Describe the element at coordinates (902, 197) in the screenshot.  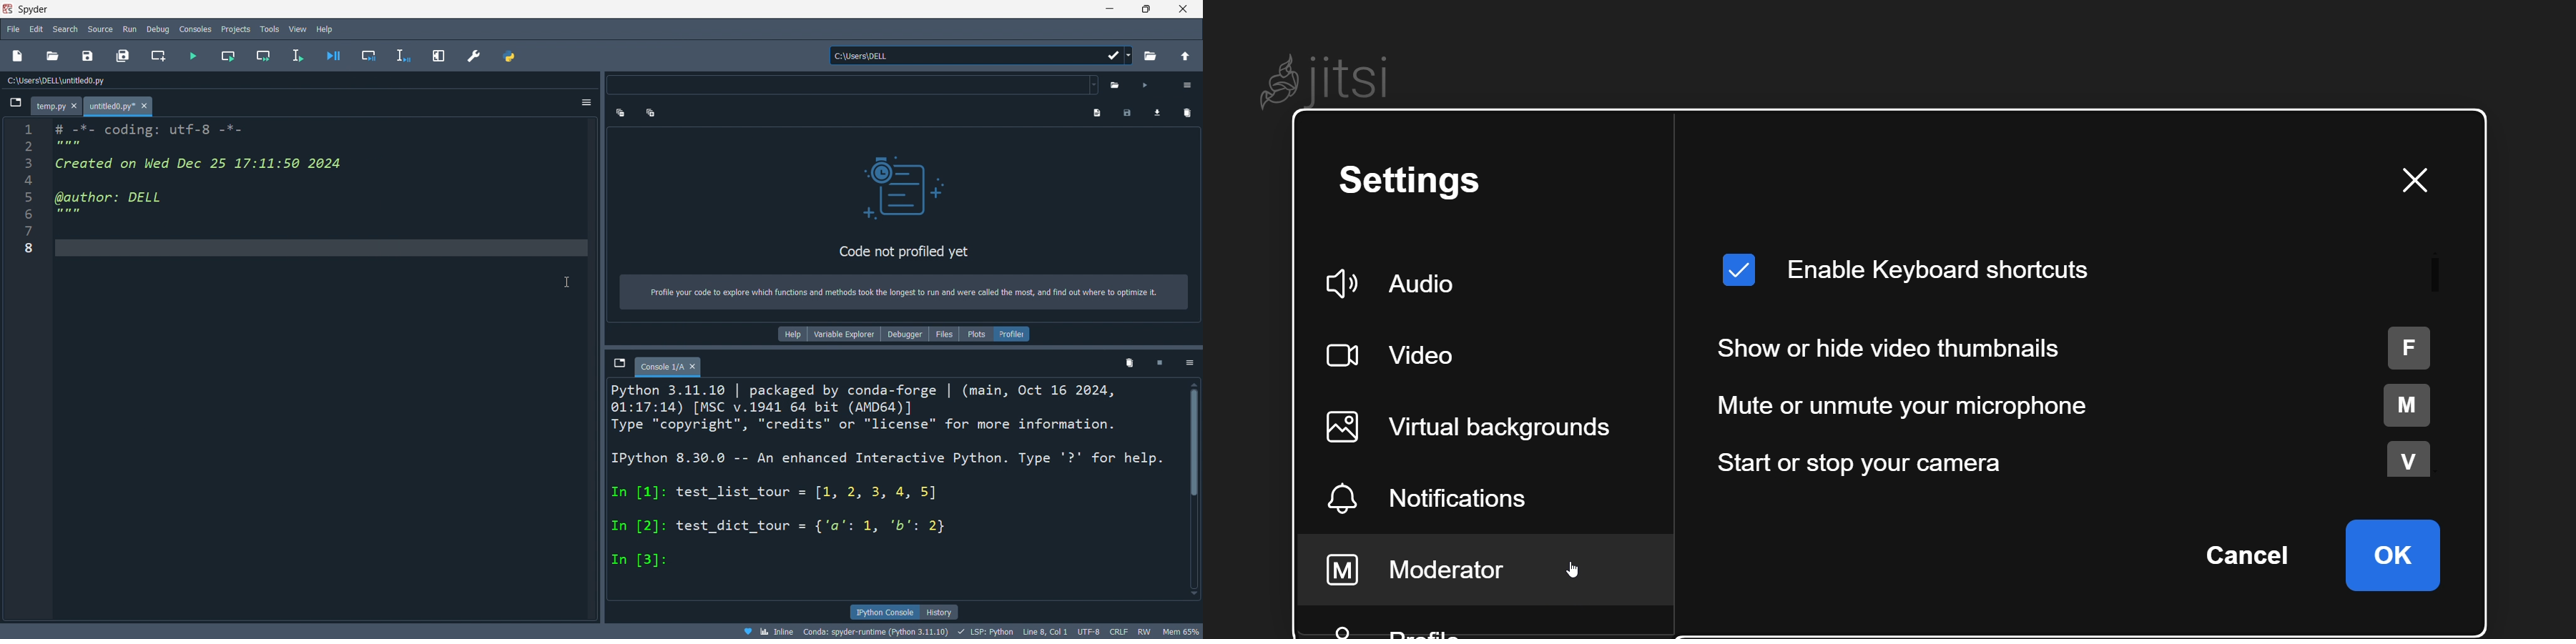
I see `profiler pane` at that location.